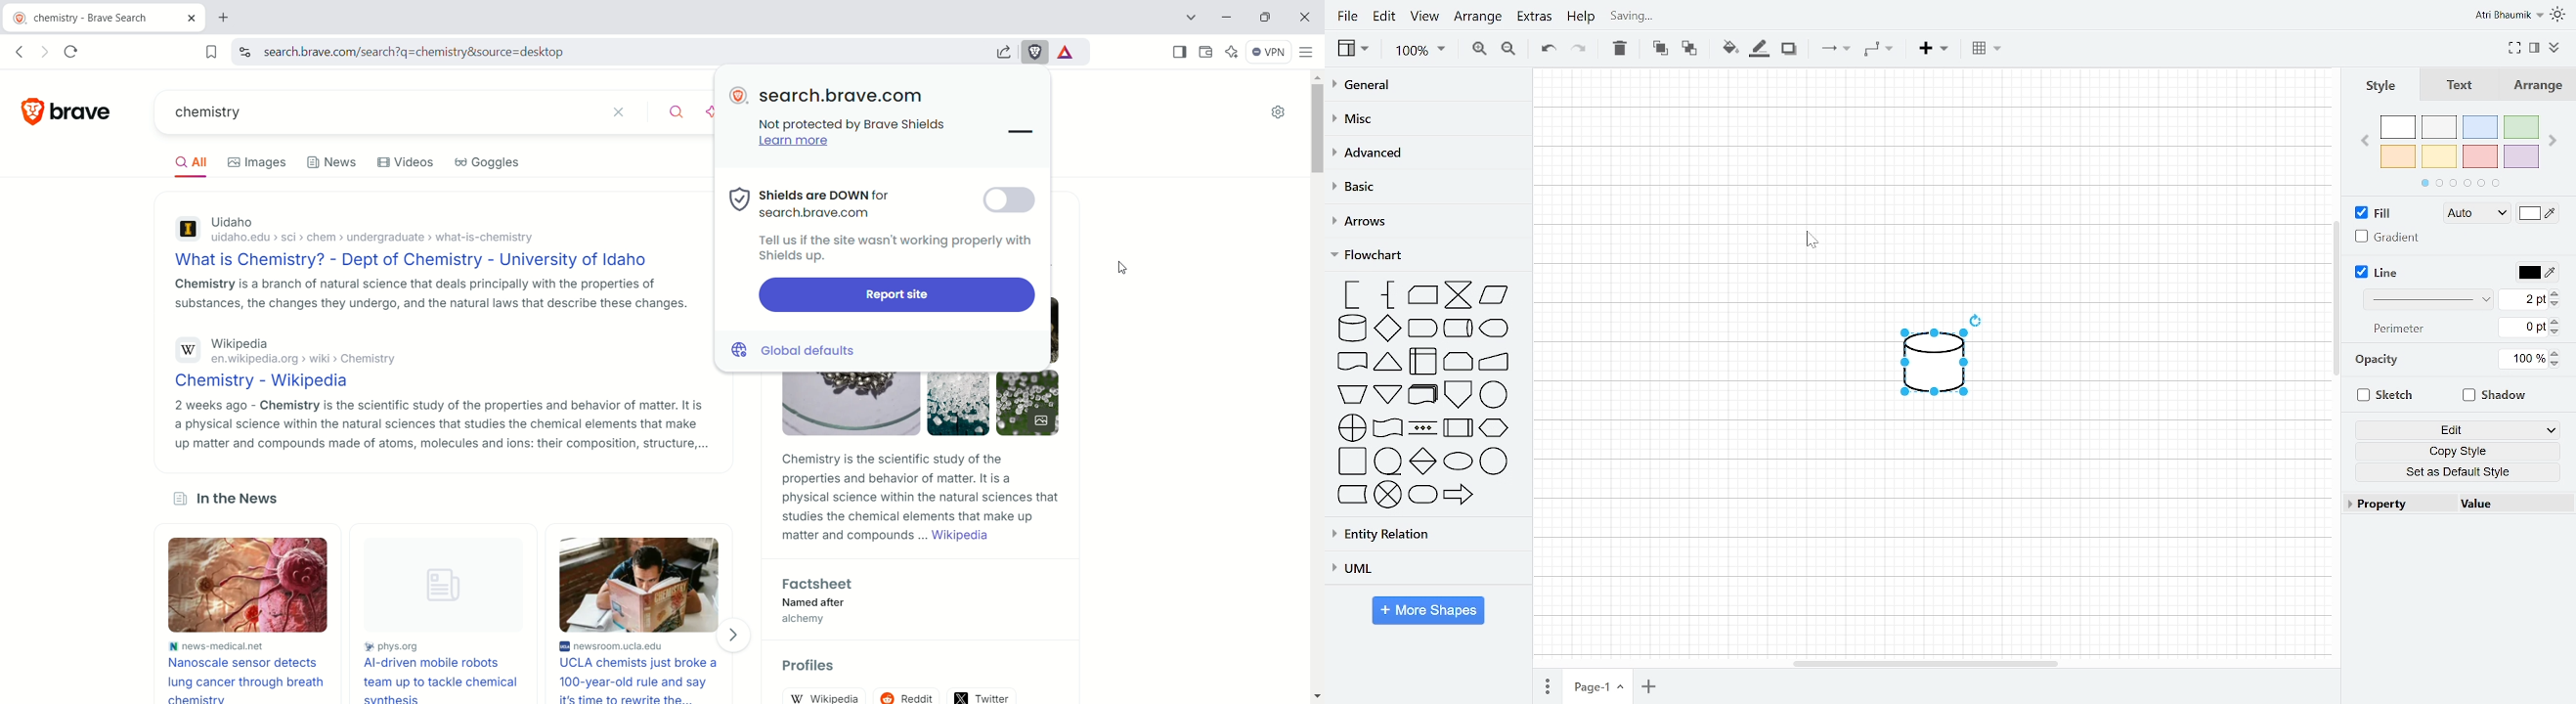  Describe the element at coordinates (1422, 362) in the screenshot. I see `internal storage` at that location.